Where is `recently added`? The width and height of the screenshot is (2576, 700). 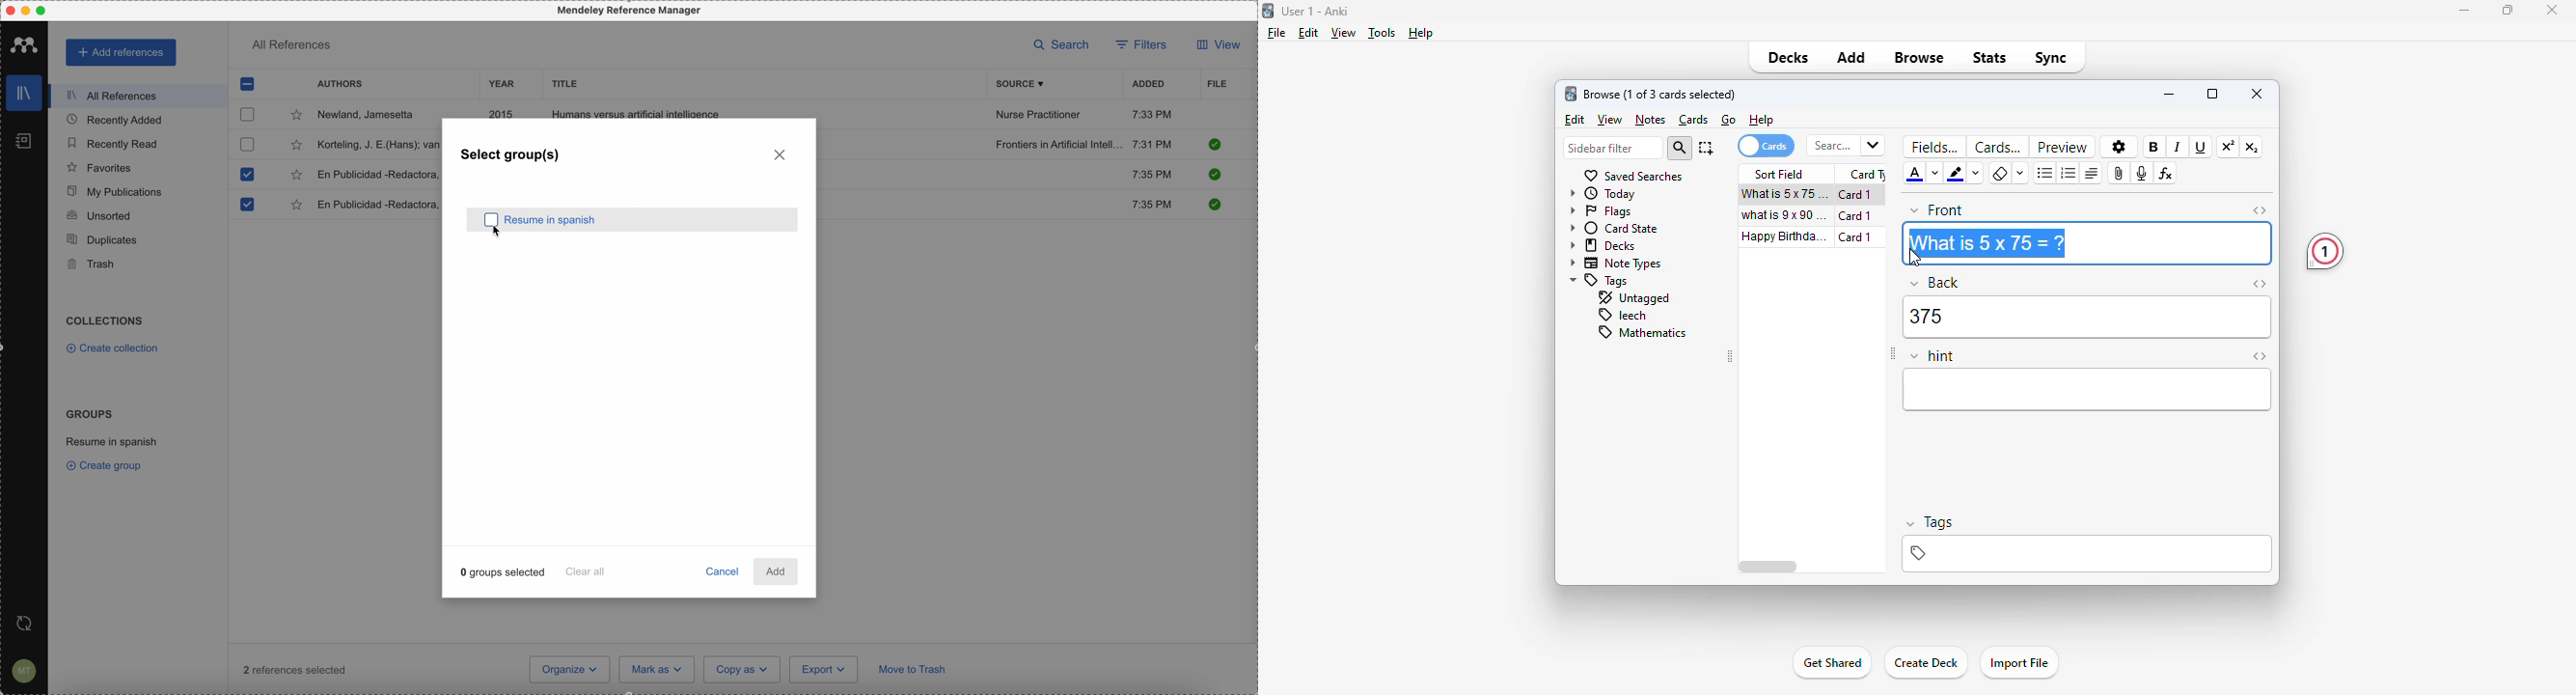 recently added is located at coordinates (123, 119).